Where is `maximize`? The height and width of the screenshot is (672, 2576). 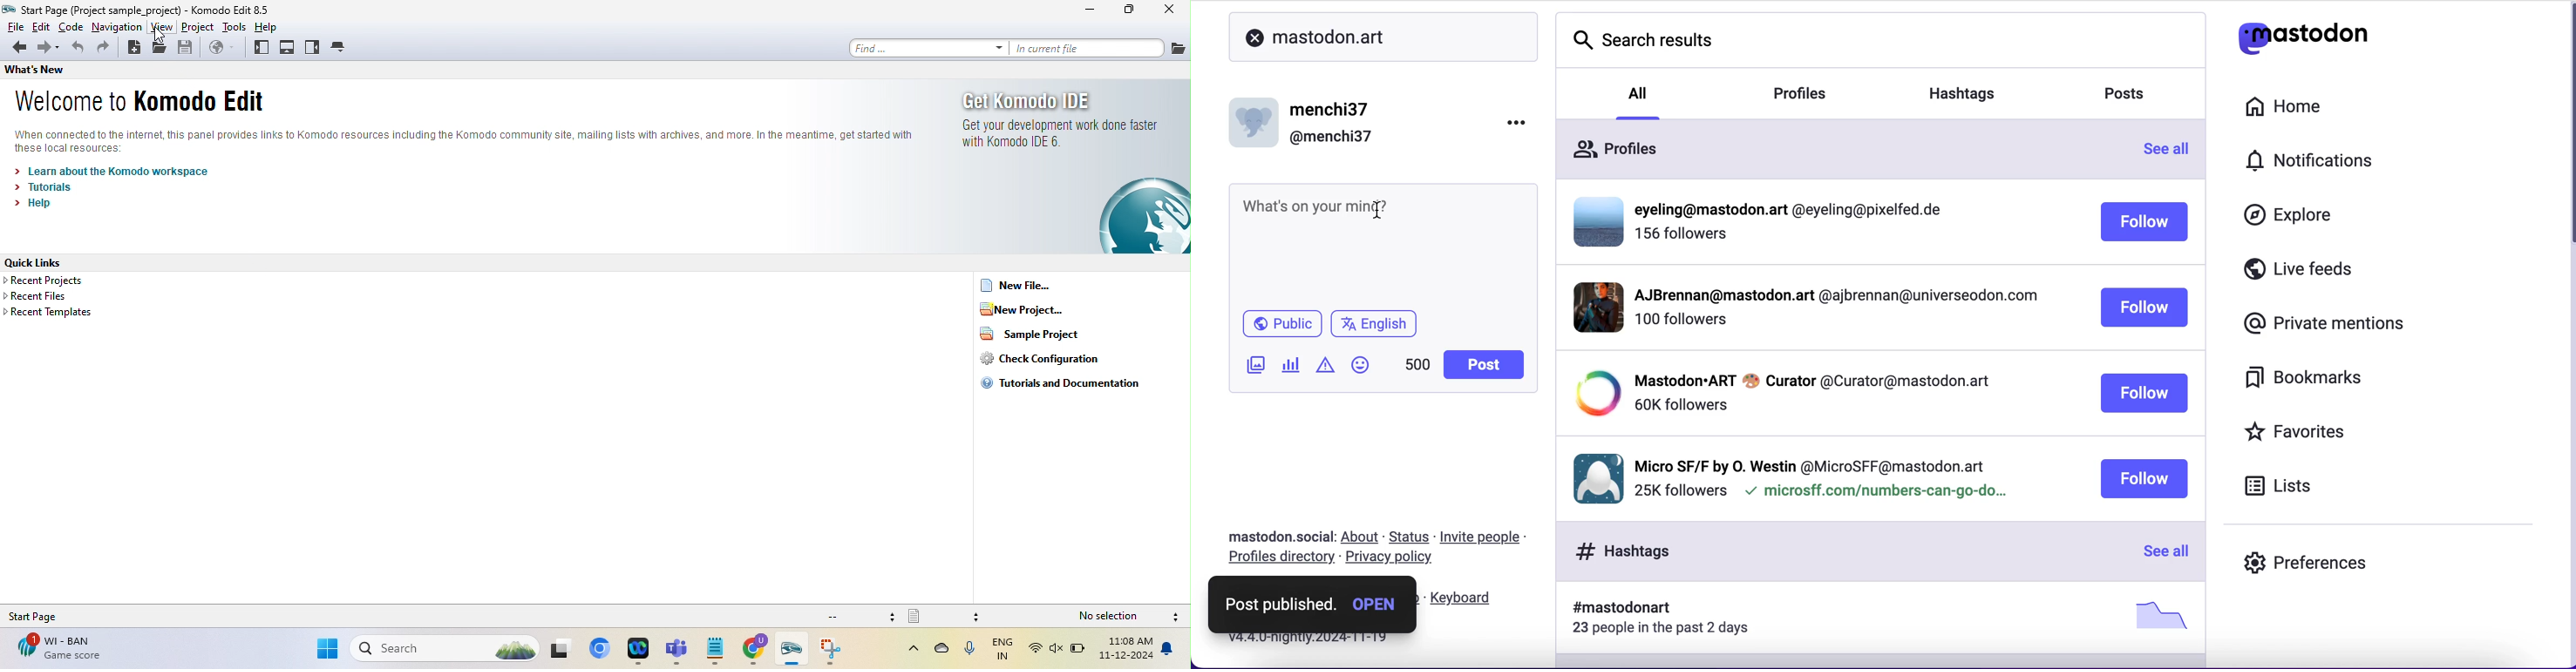
maximize is located at coordinates (1130, 10).